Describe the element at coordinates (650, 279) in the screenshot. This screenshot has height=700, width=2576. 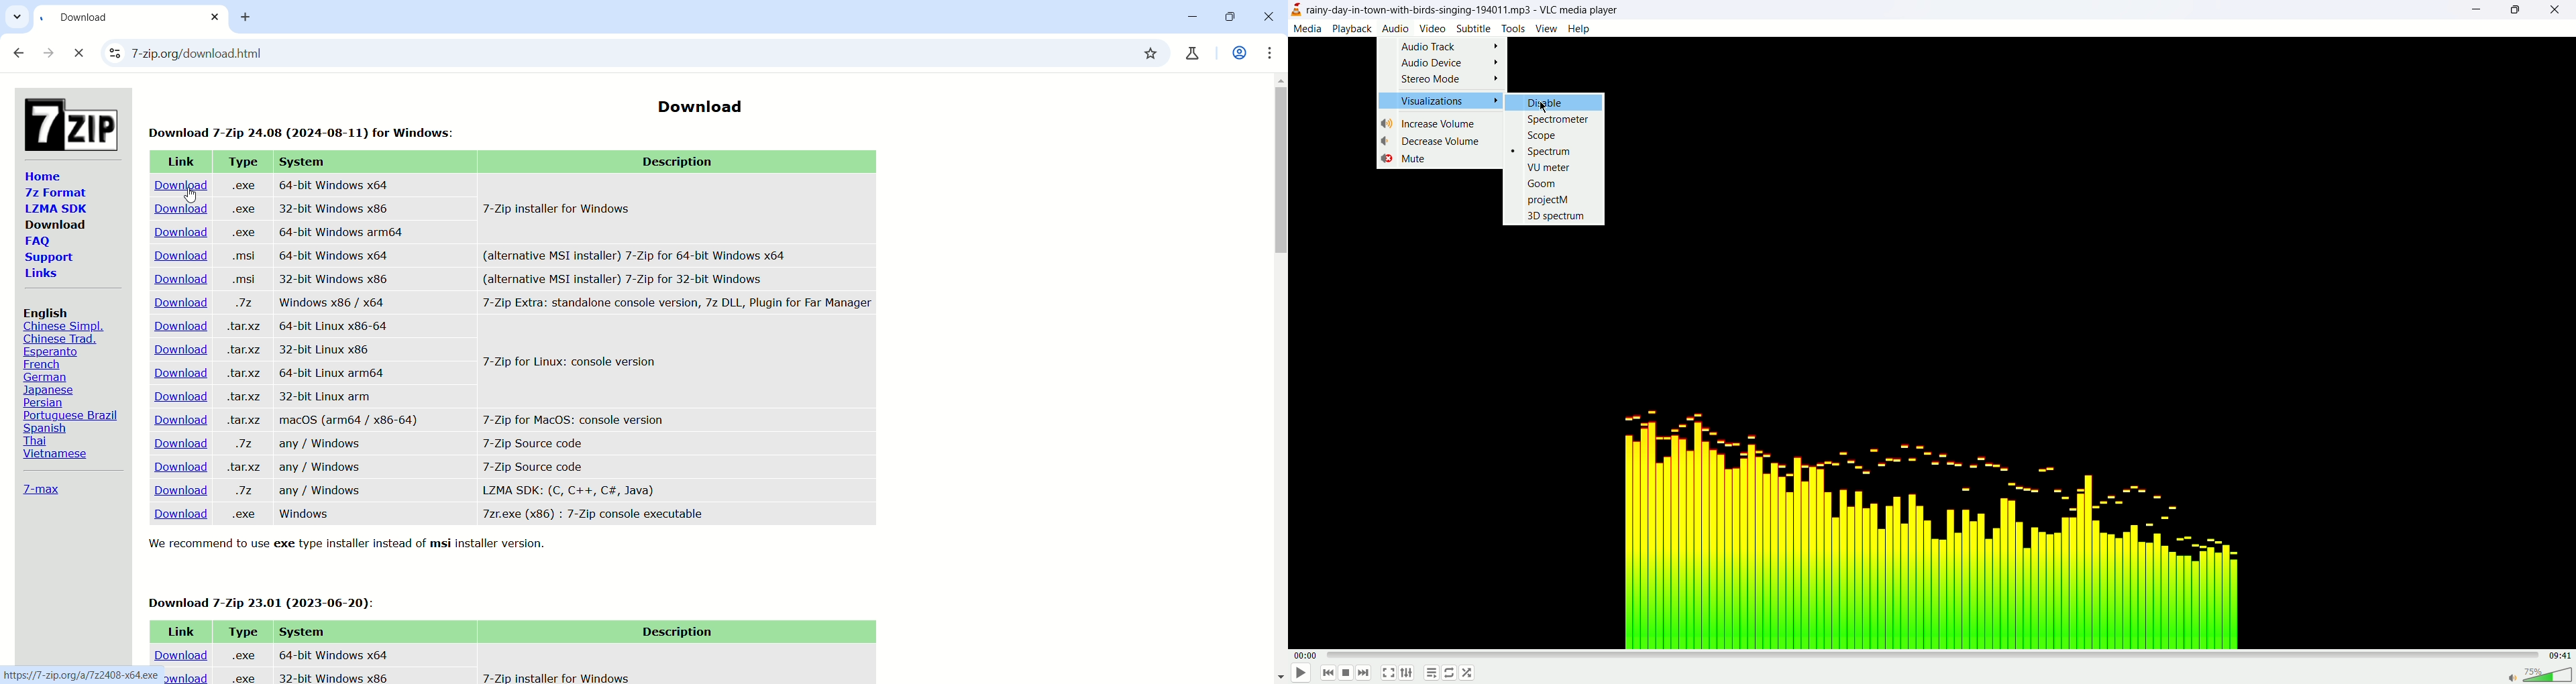
I see `(alternative MSI installer) 7-Zip for 32-bit Windows` at that location.